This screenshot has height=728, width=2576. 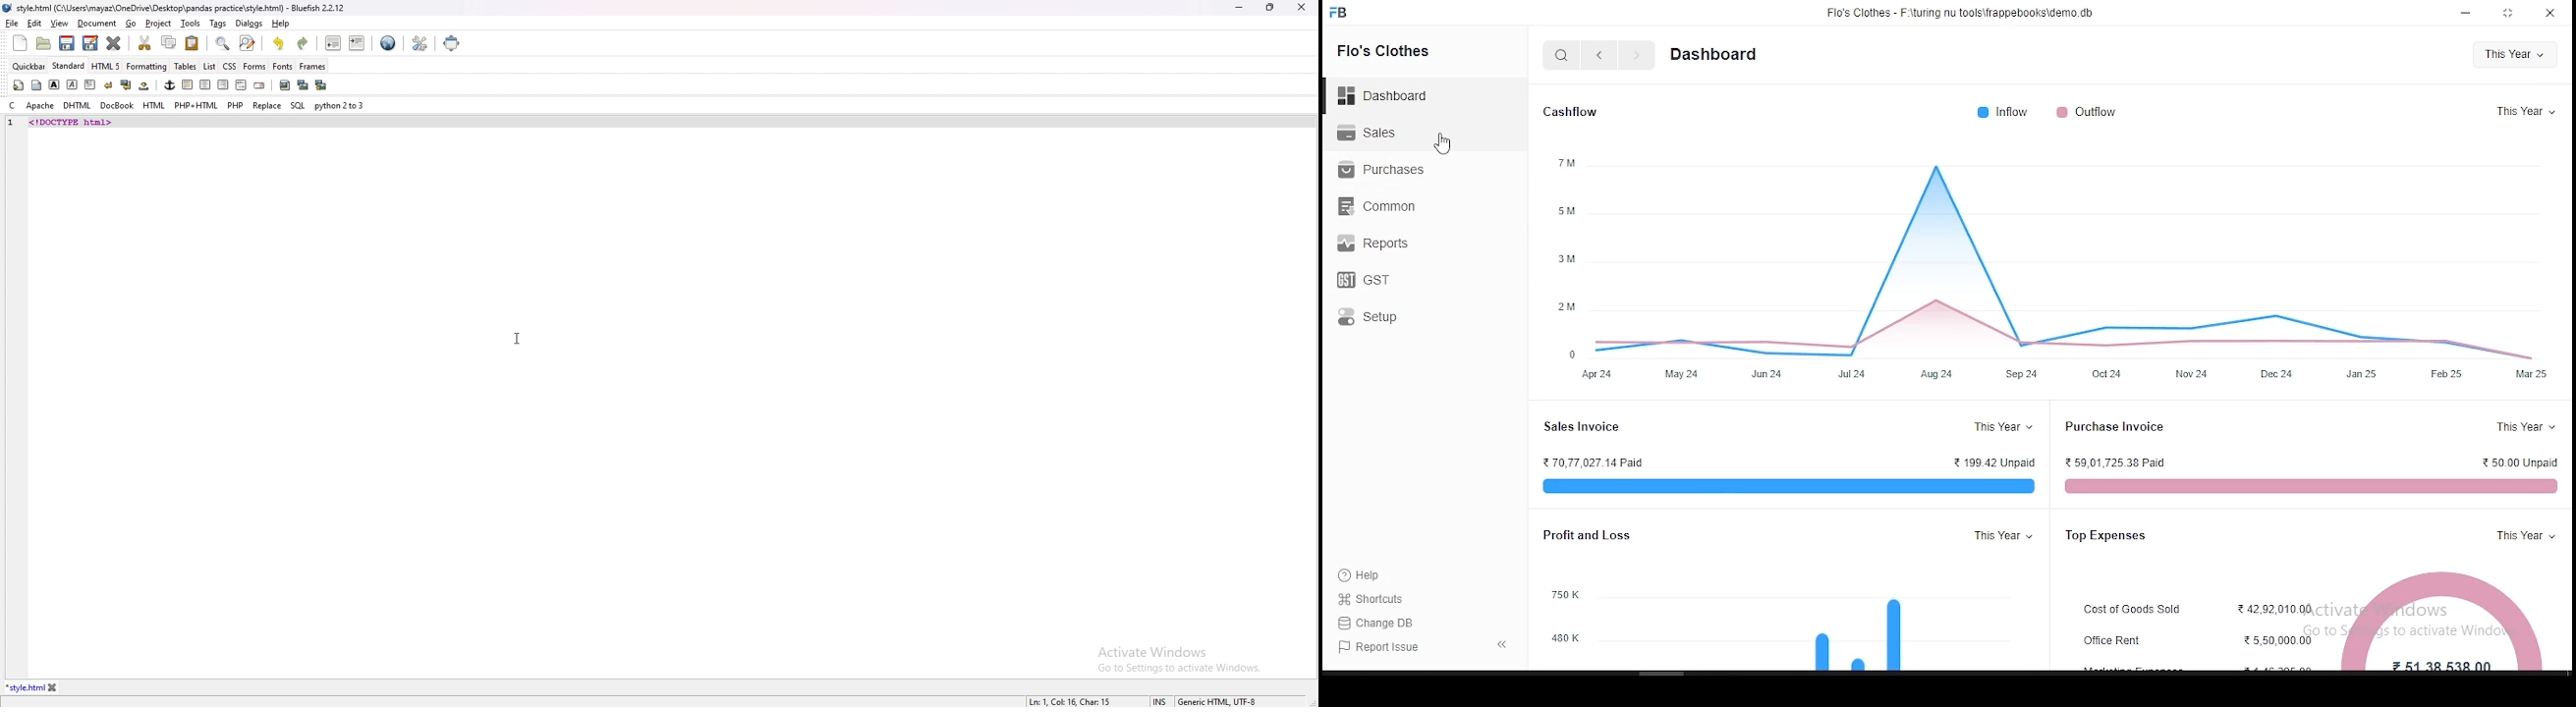 I want to click on body, so click(x=38, y=84).